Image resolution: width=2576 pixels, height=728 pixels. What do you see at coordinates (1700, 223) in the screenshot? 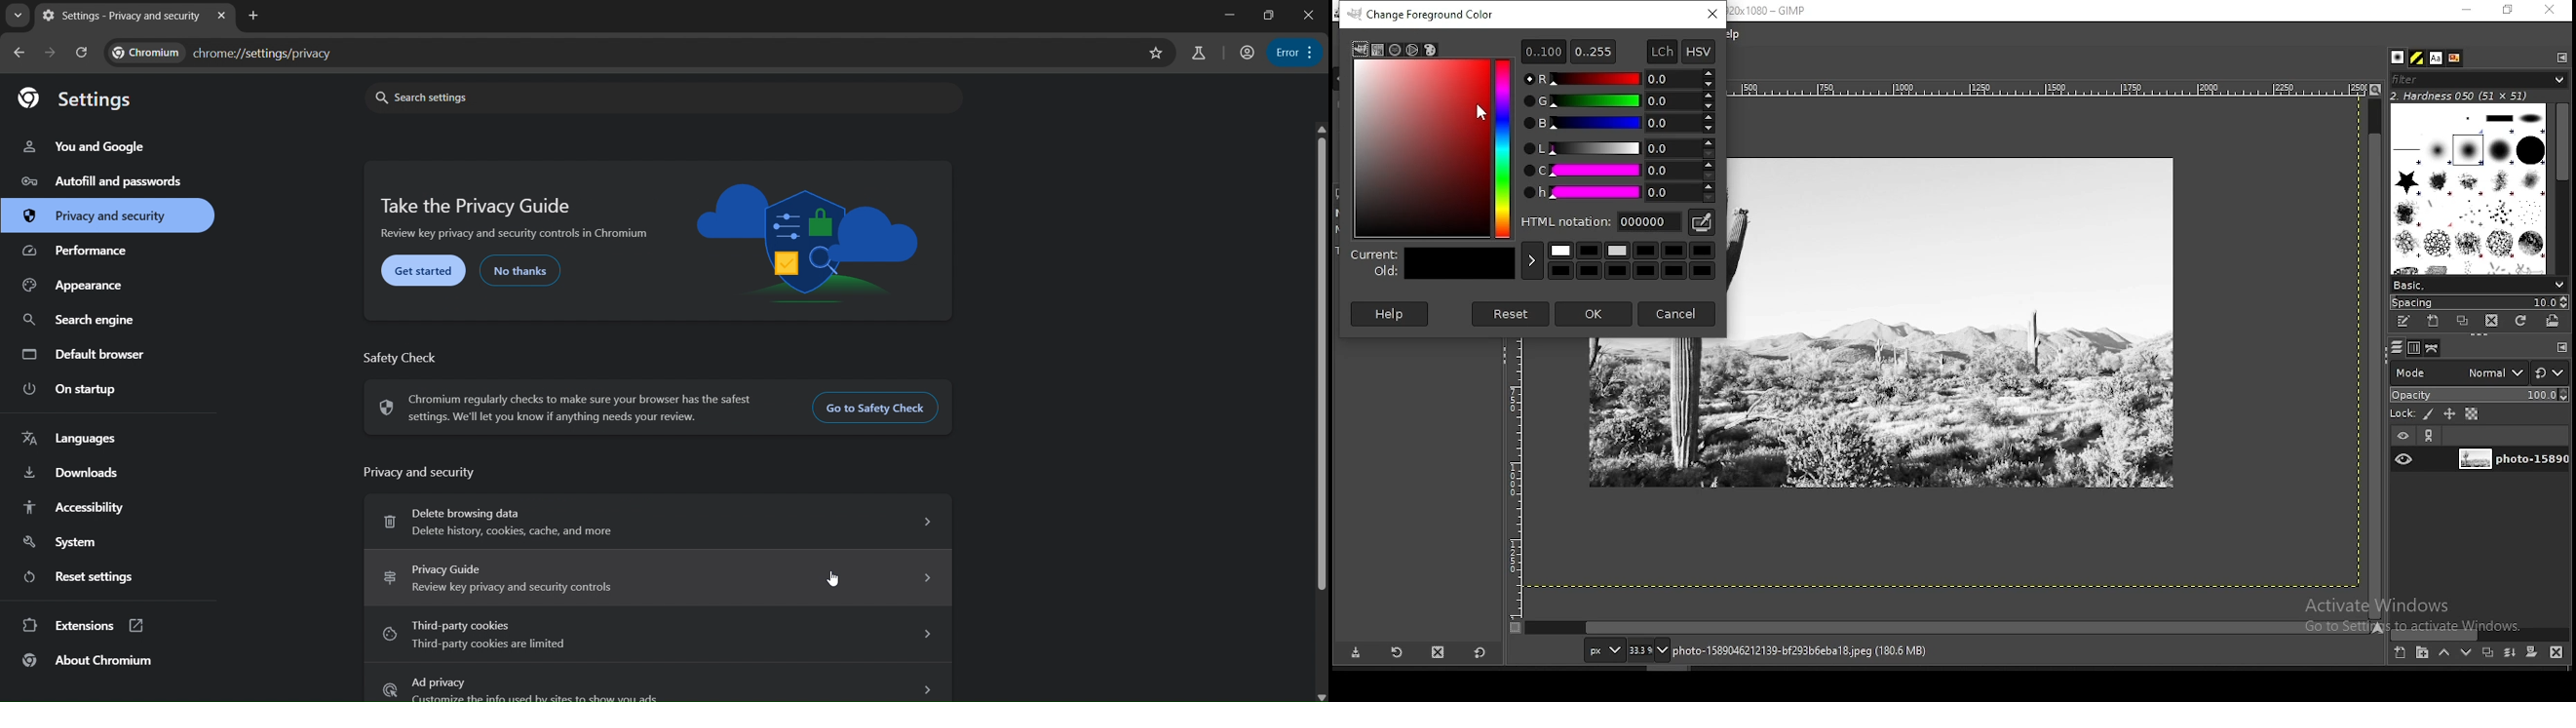
I see `color picker` at bounding box center [1700, 223].